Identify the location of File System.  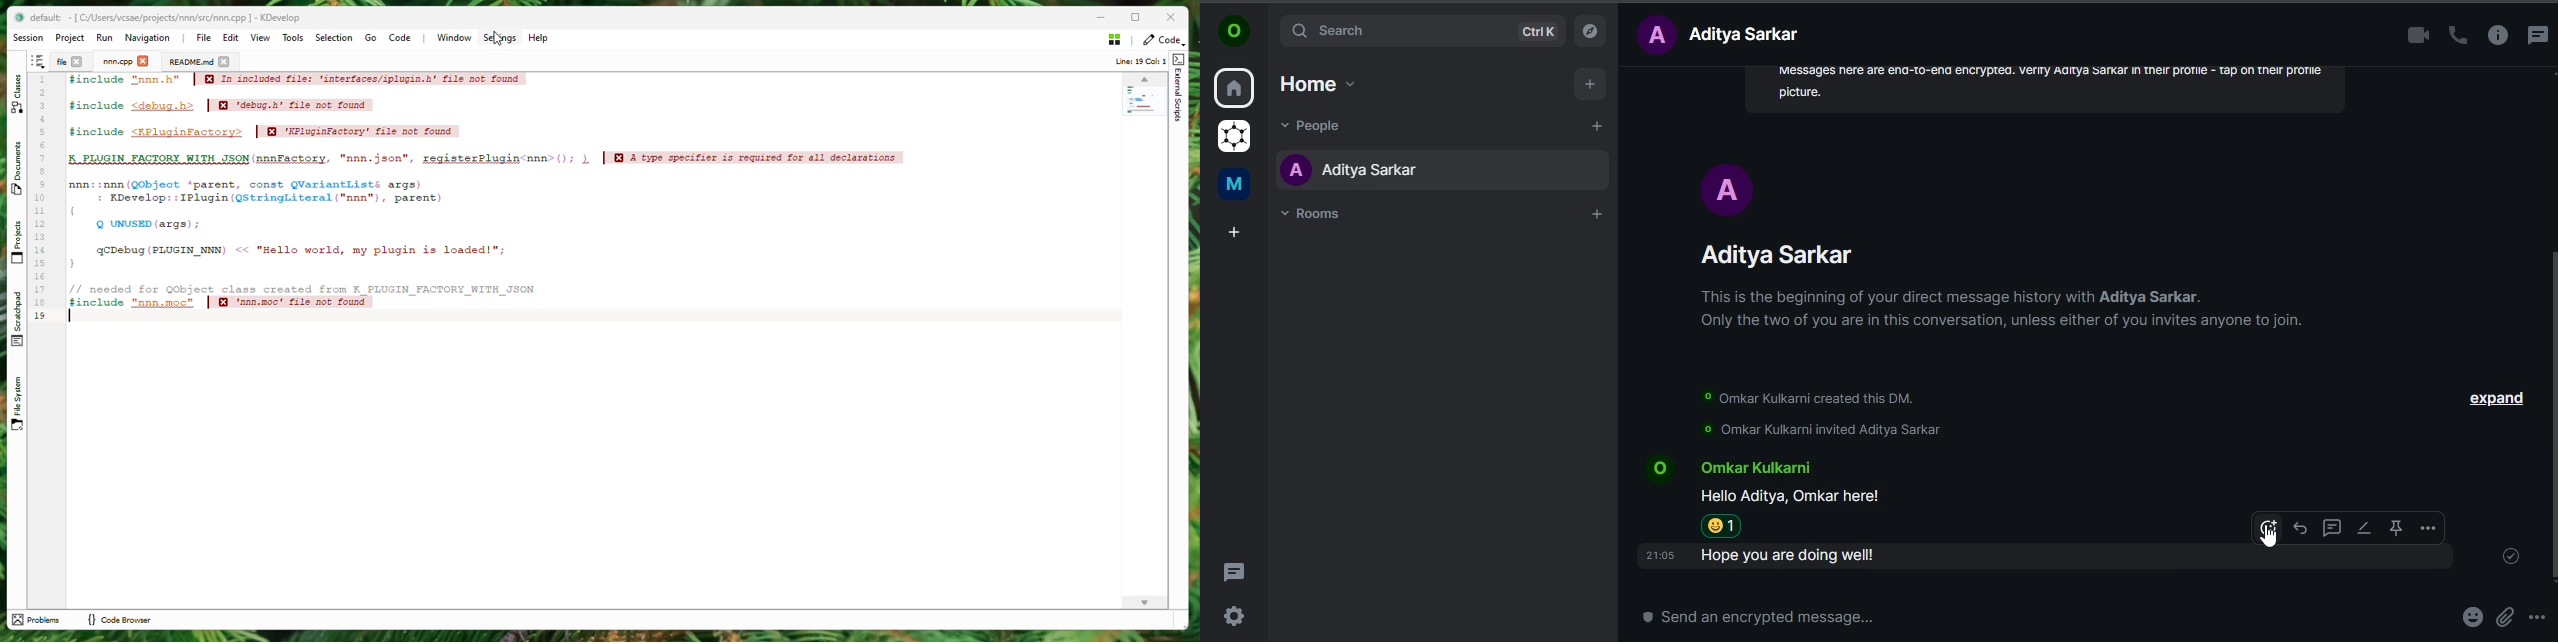
(17, 404).